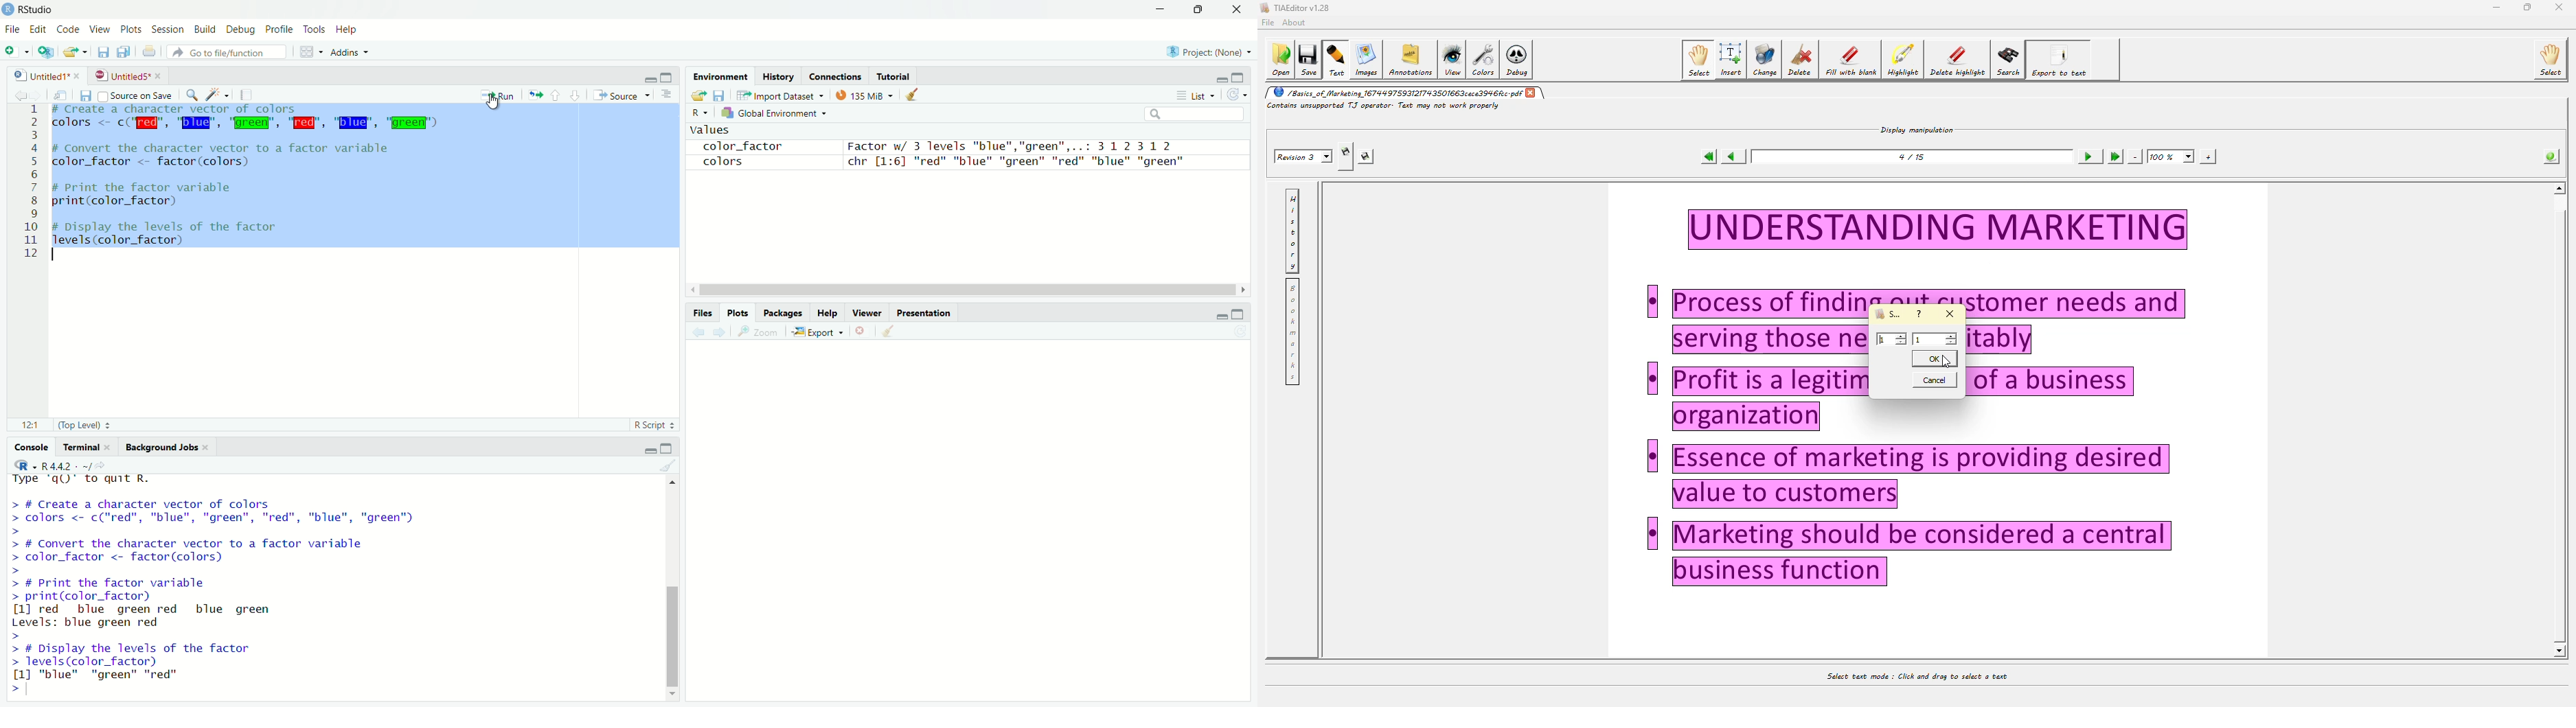 The height and width of the screenshot is (728, 2576). What do you see at coordinates (1239, 9) in the screenshot?
I see `close` at bounding box center [1239, 9].